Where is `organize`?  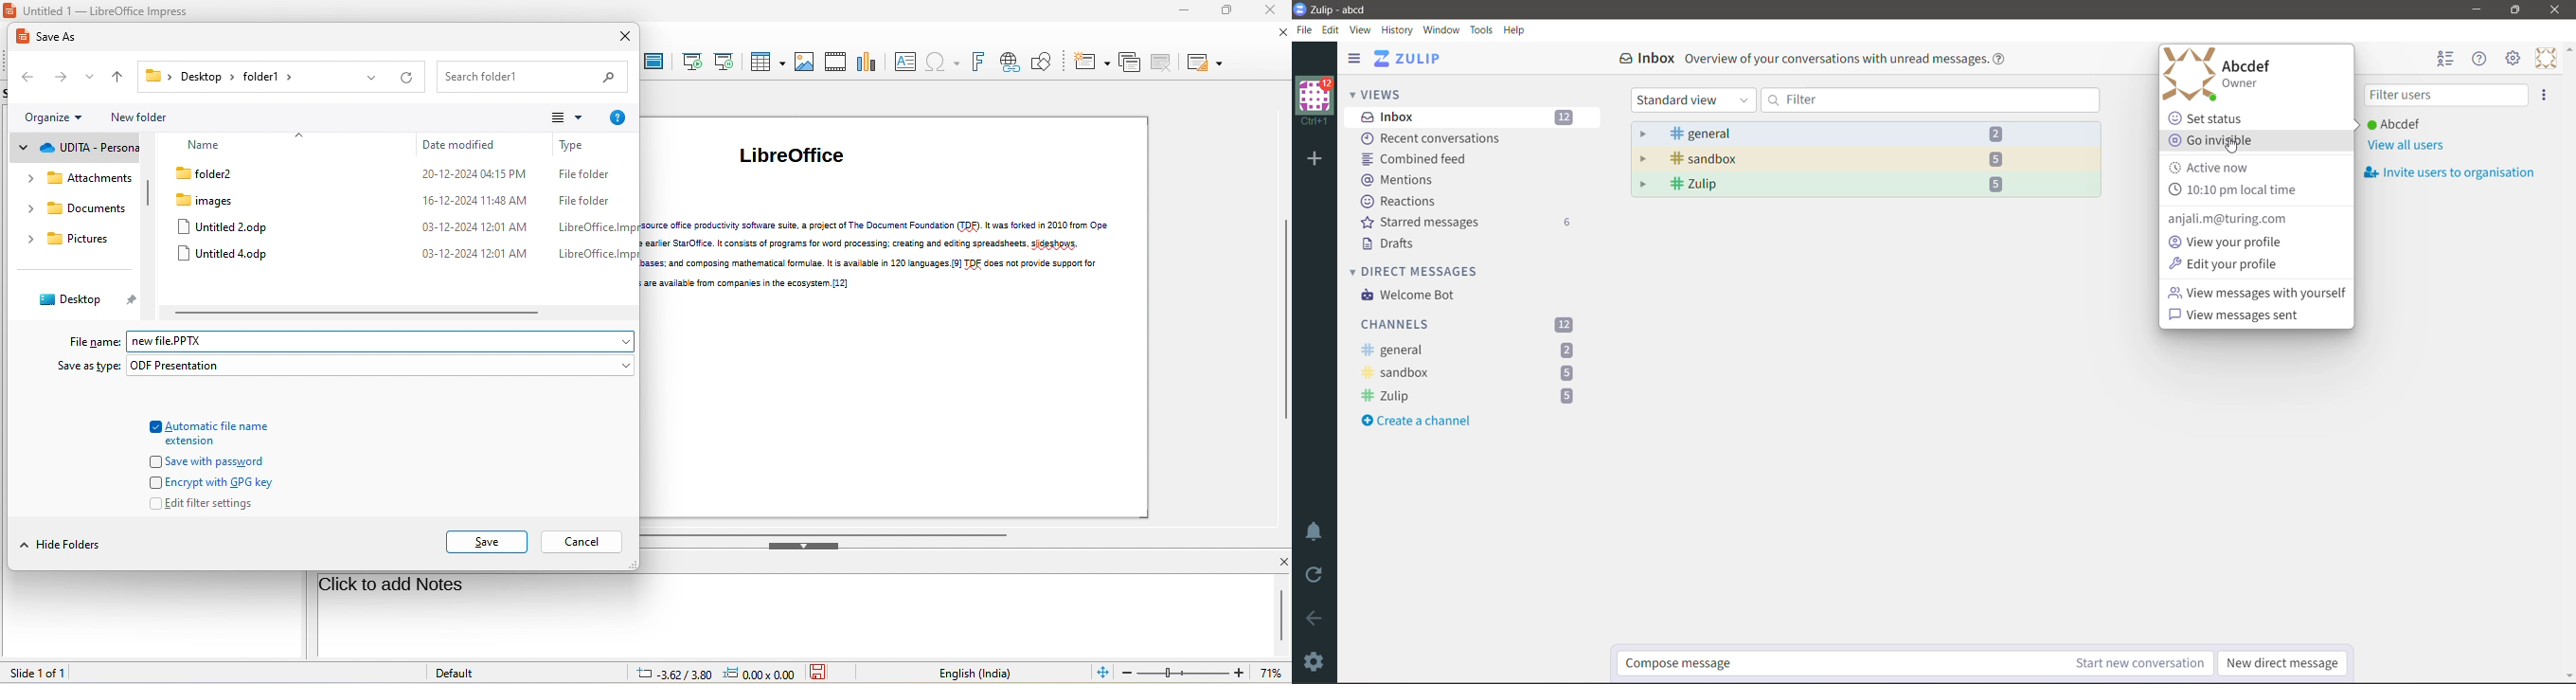
organize is located at coordinates (56, 117).